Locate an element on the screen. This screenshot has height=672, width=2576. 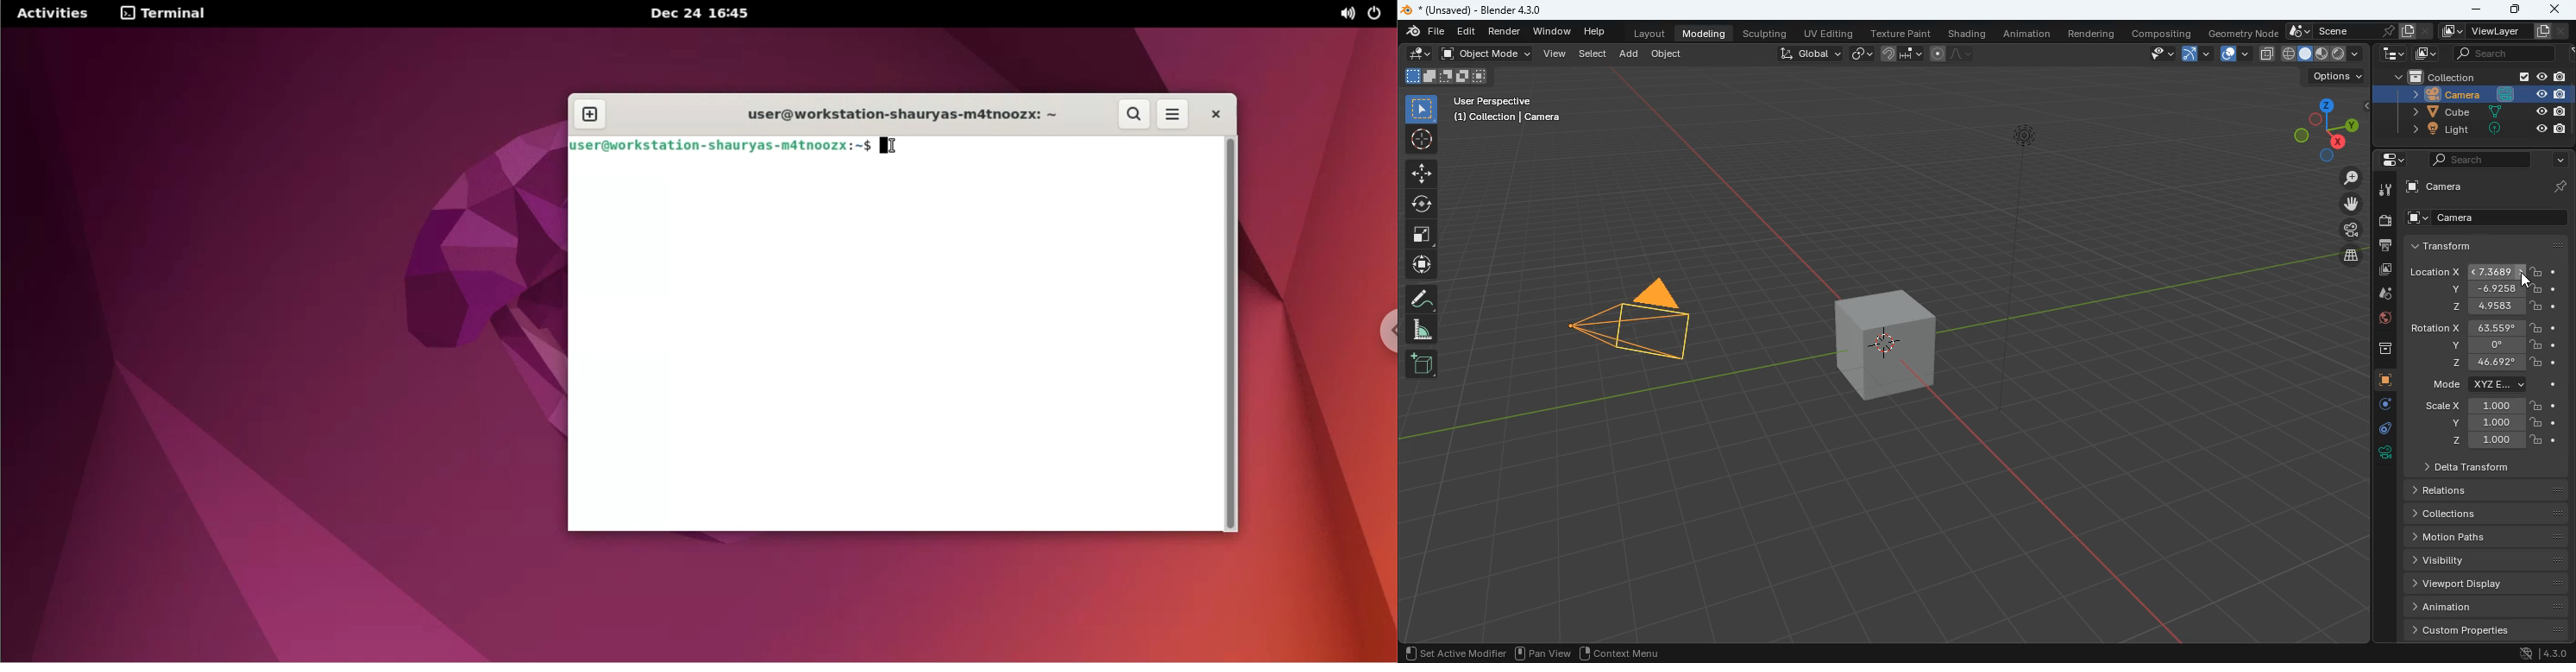
sculpting is located at coordinates (1765, 34).